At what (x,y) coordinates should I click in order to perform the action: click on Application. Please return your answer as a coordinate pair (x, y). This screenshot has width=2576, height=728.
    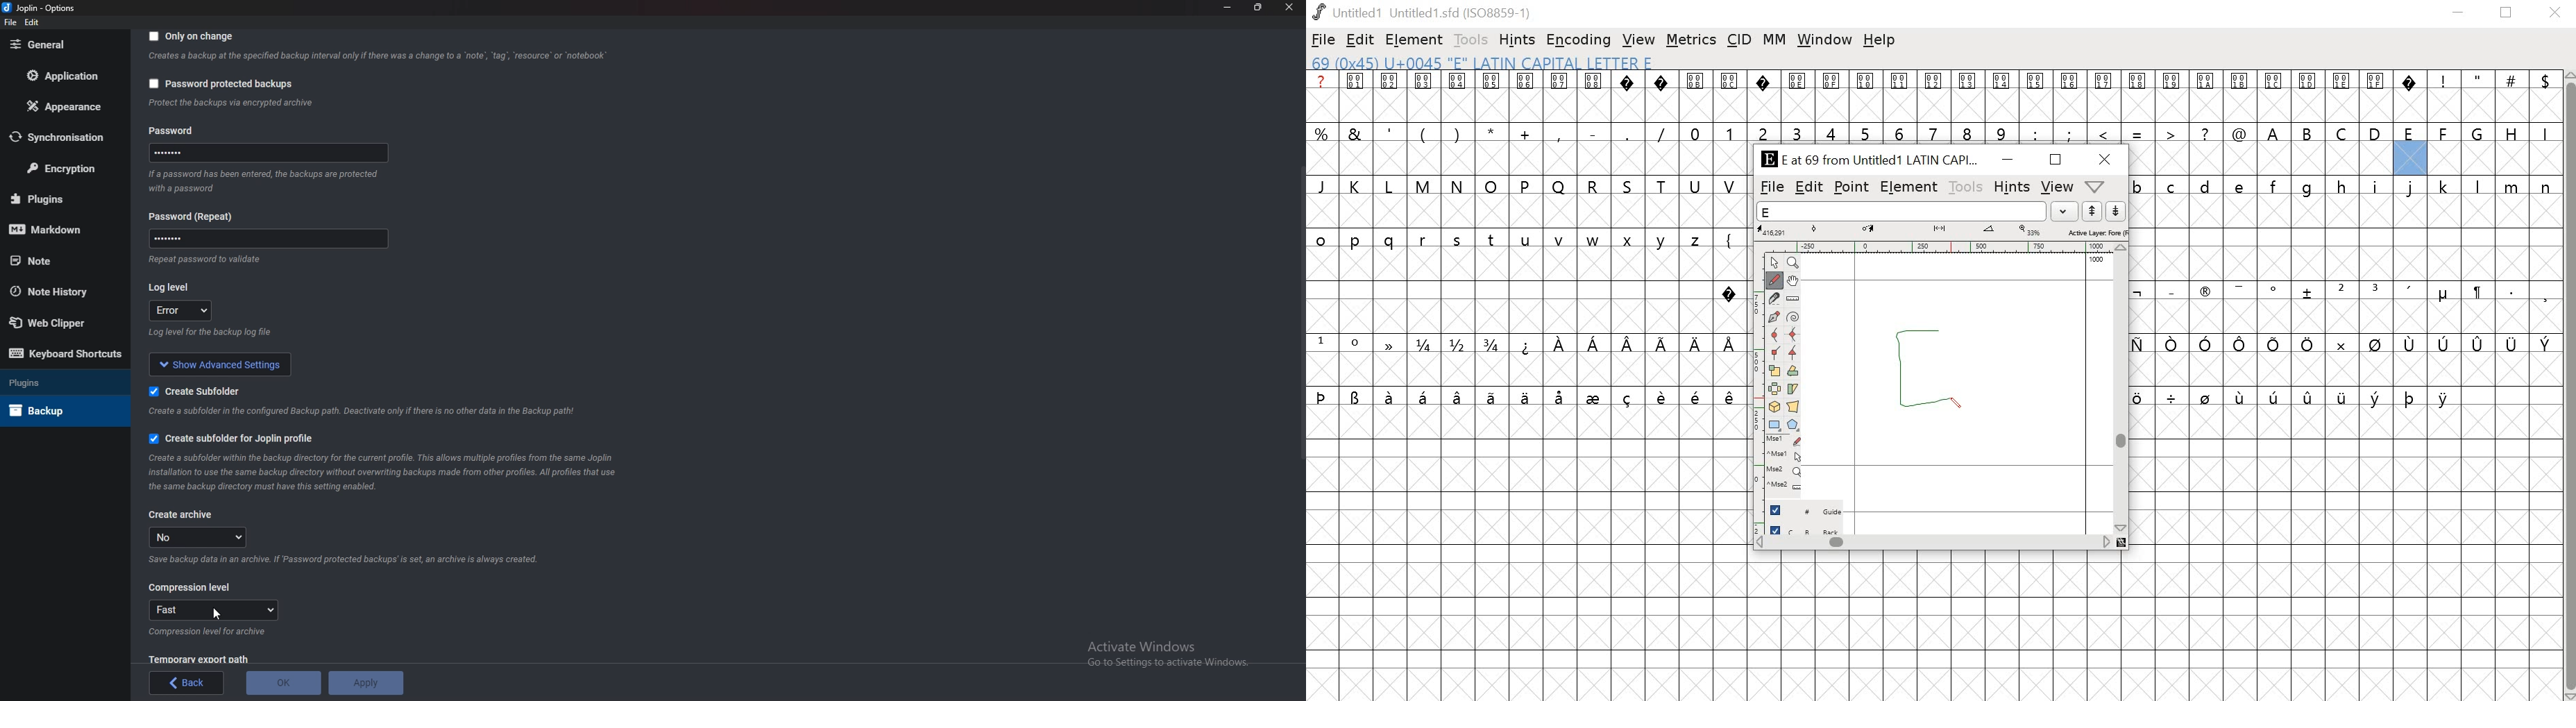
    Looking at the image, I should click on (60, 76).